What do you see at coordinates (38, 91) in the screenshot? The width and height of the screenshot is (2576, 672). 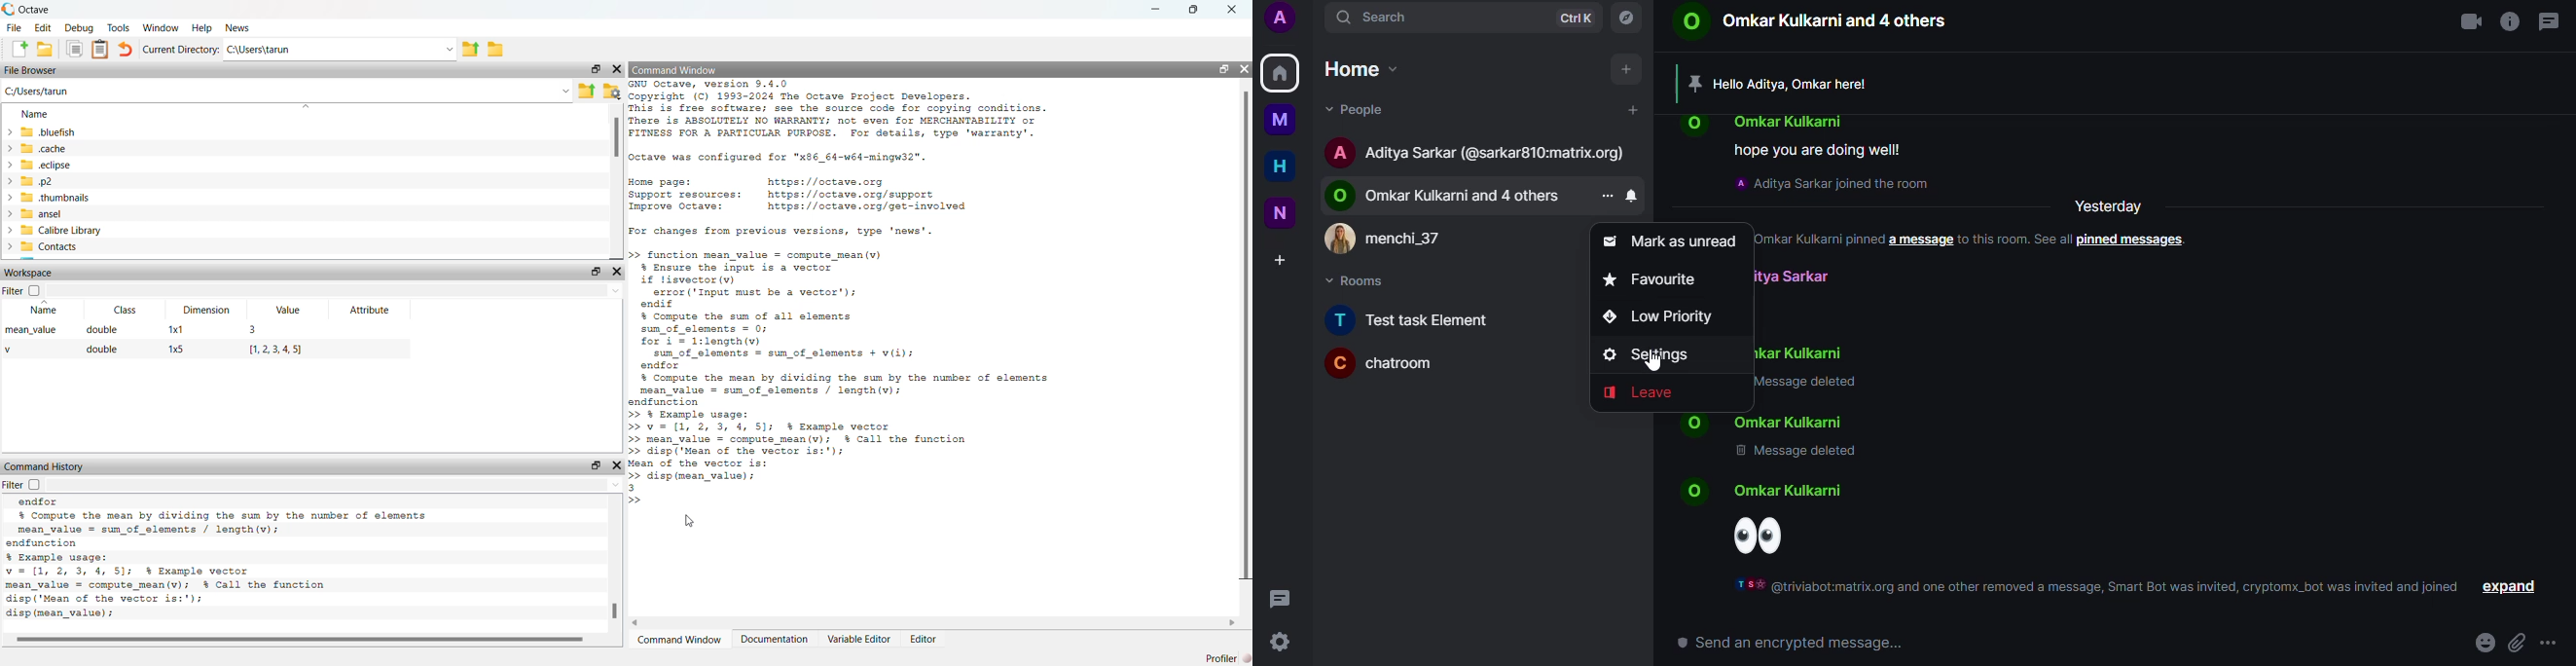 I see `C:/Users/tarun` at bounding box center [38, 91].